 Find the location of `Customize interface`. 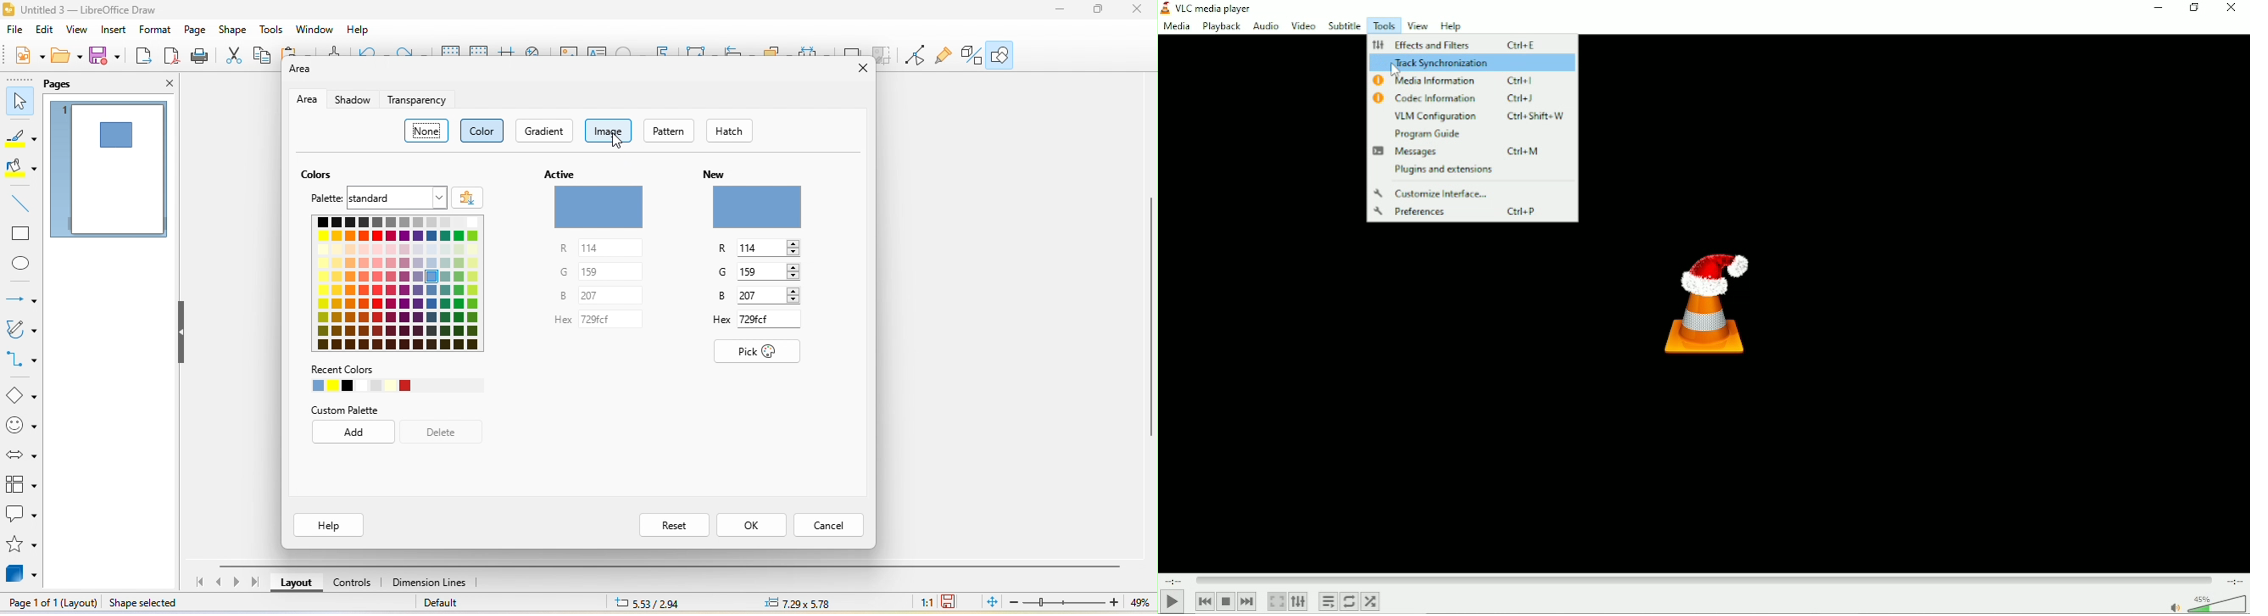

Customize interface is located at coordinates (1433, 194).